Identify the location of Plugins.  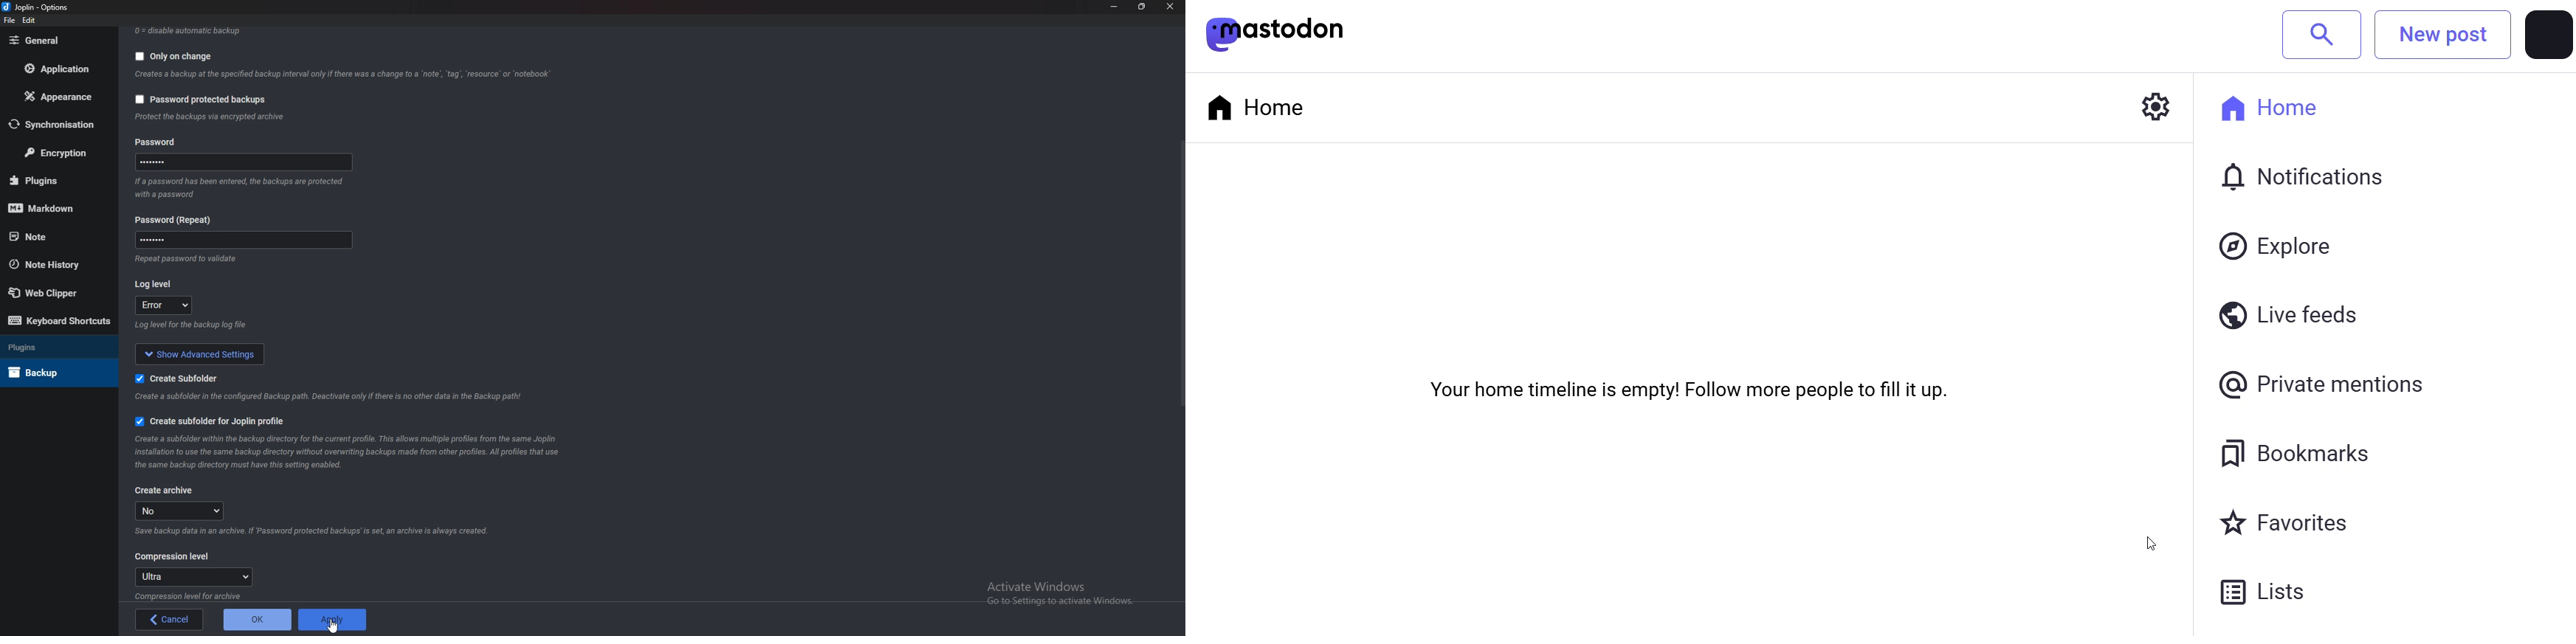
(49, 346).